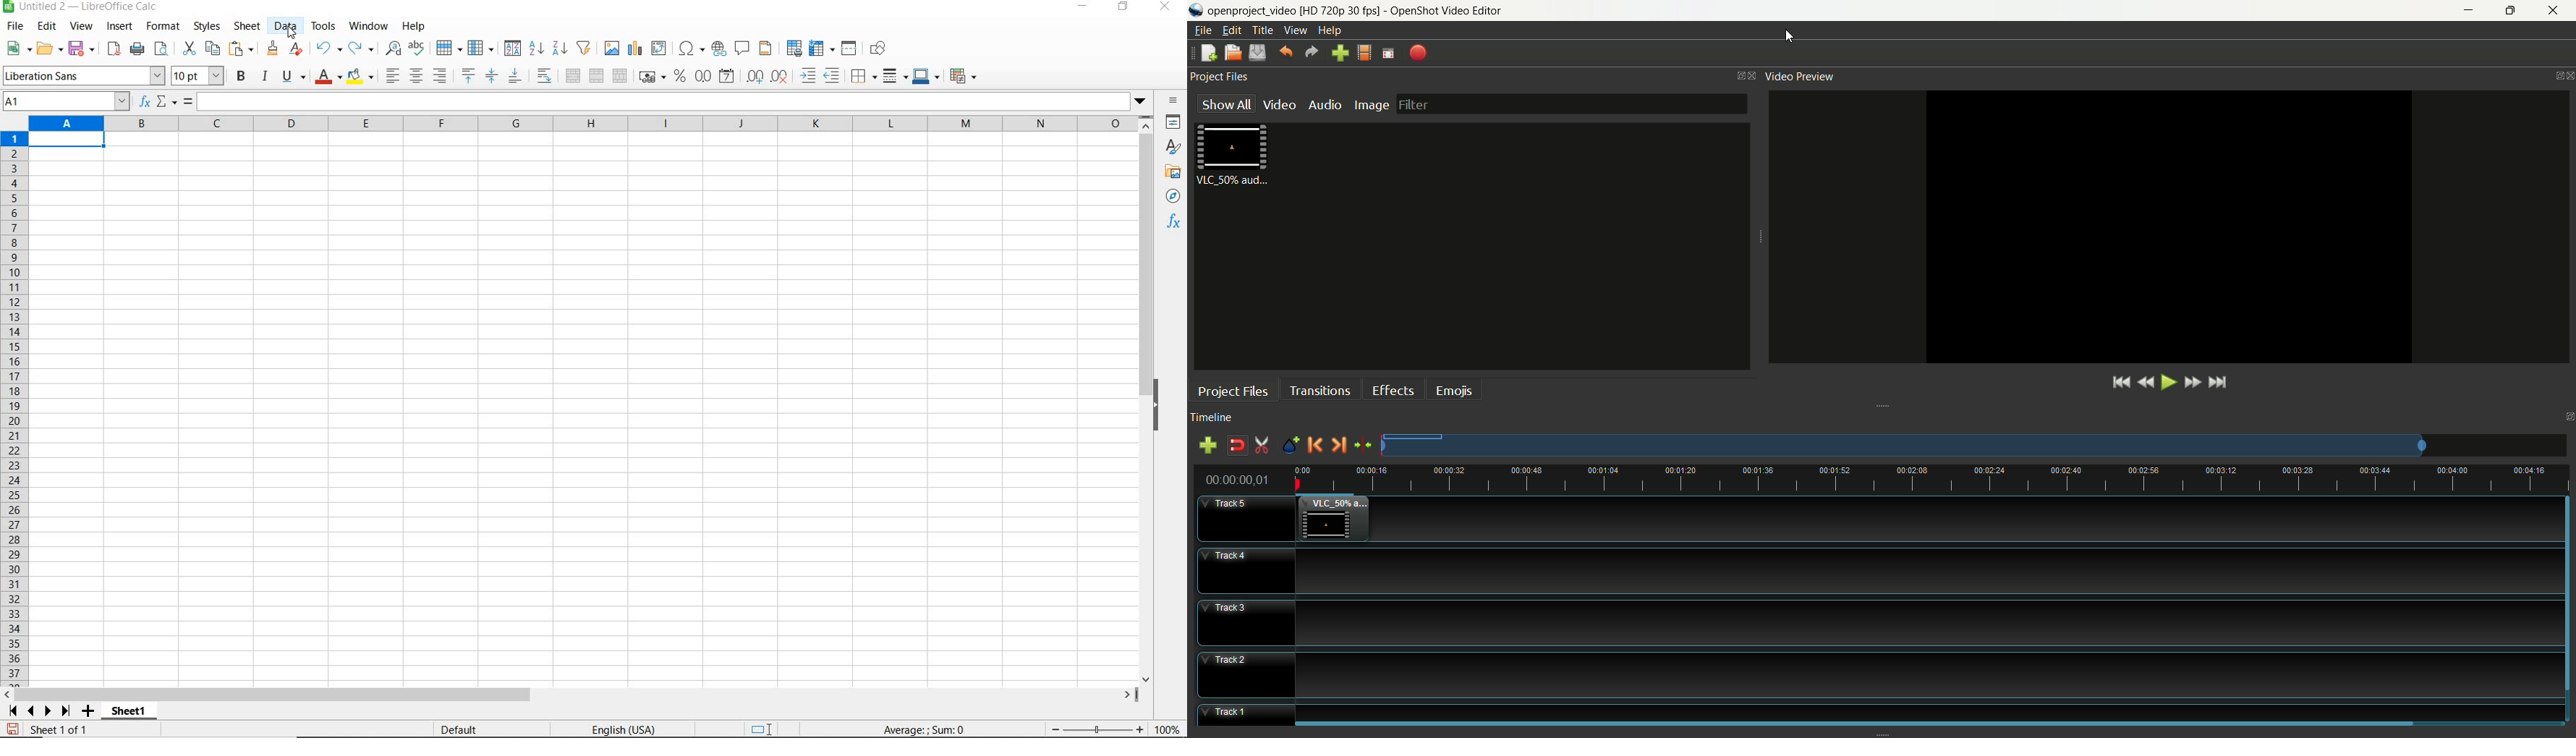 The height and width of the screenshot is (756, 2576). Describe the element at coordinates (546, 75) in the screenshot. I see `wrap text` at that location.